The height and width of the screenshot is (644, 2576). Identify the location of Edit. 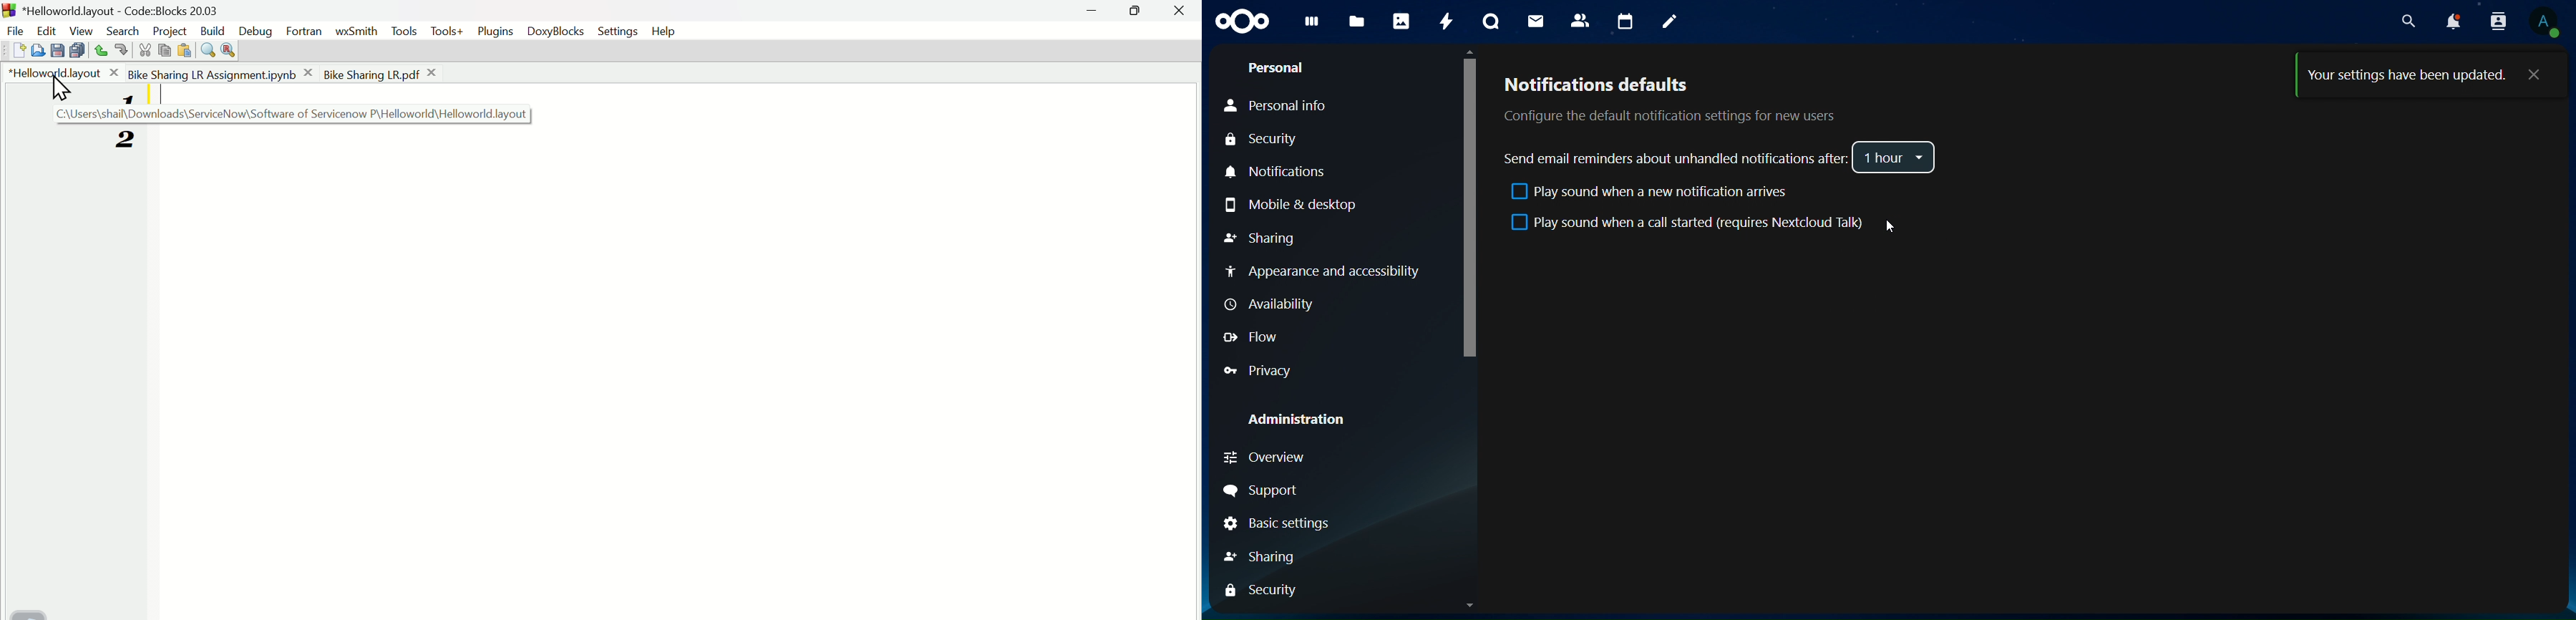
(44, 29).